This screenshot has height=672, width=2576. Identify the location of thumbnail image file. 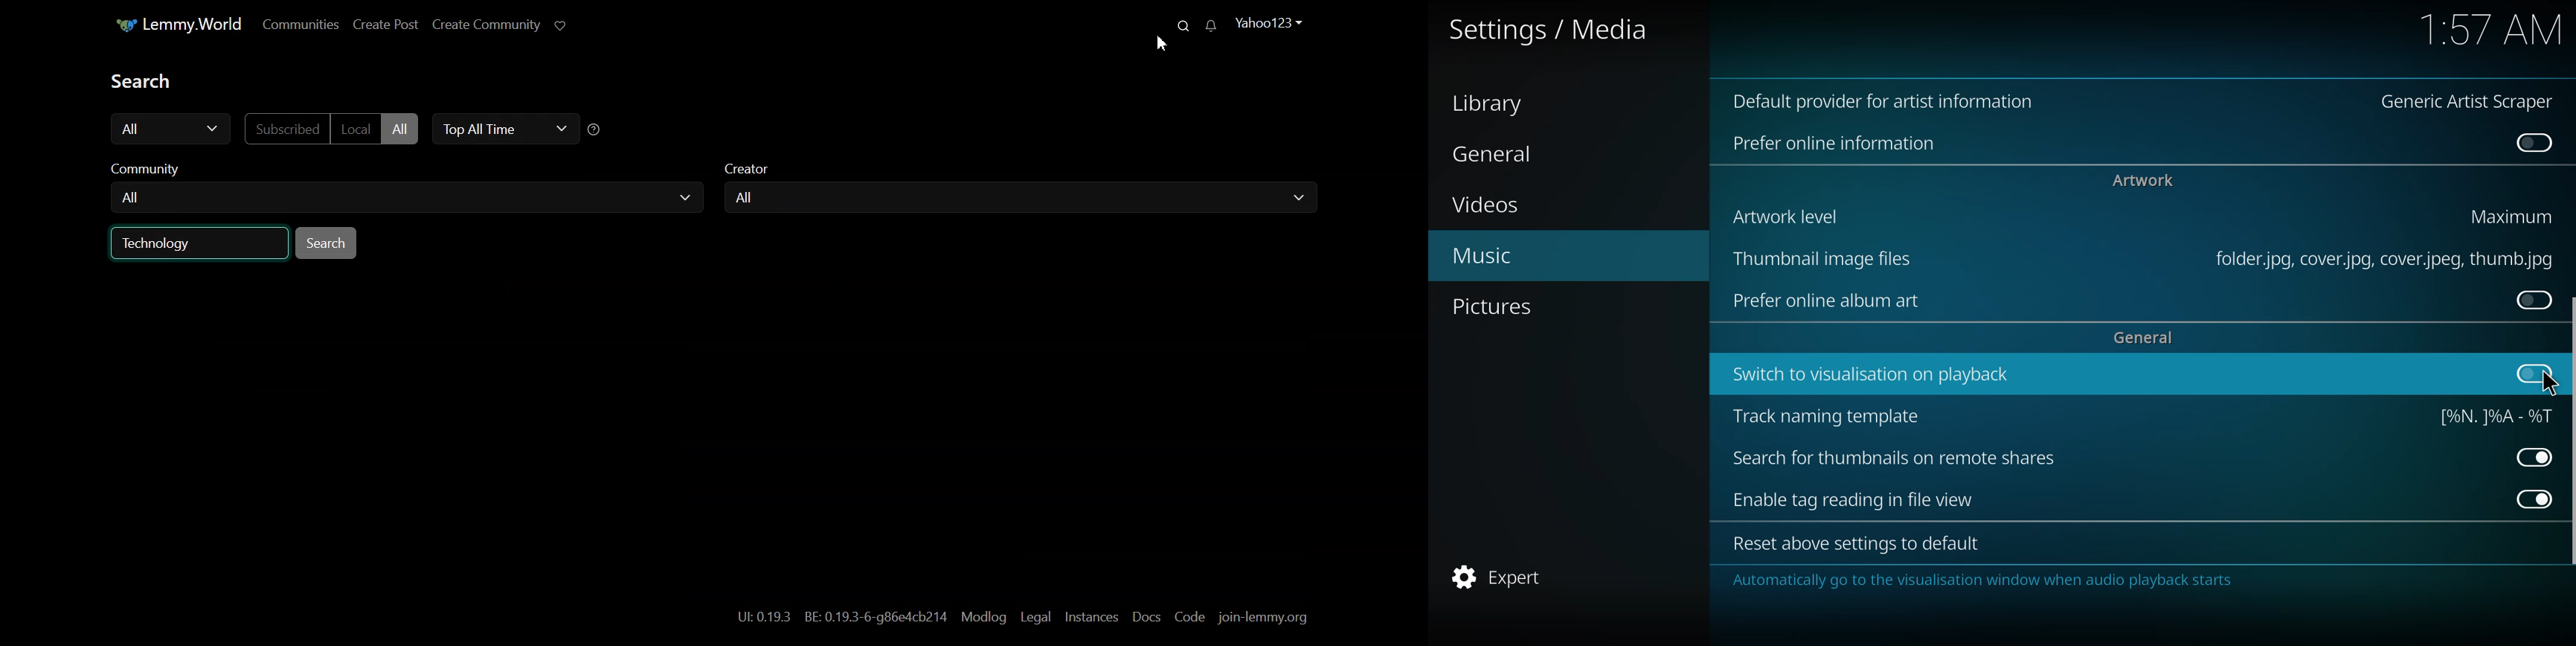
(1817, 259).